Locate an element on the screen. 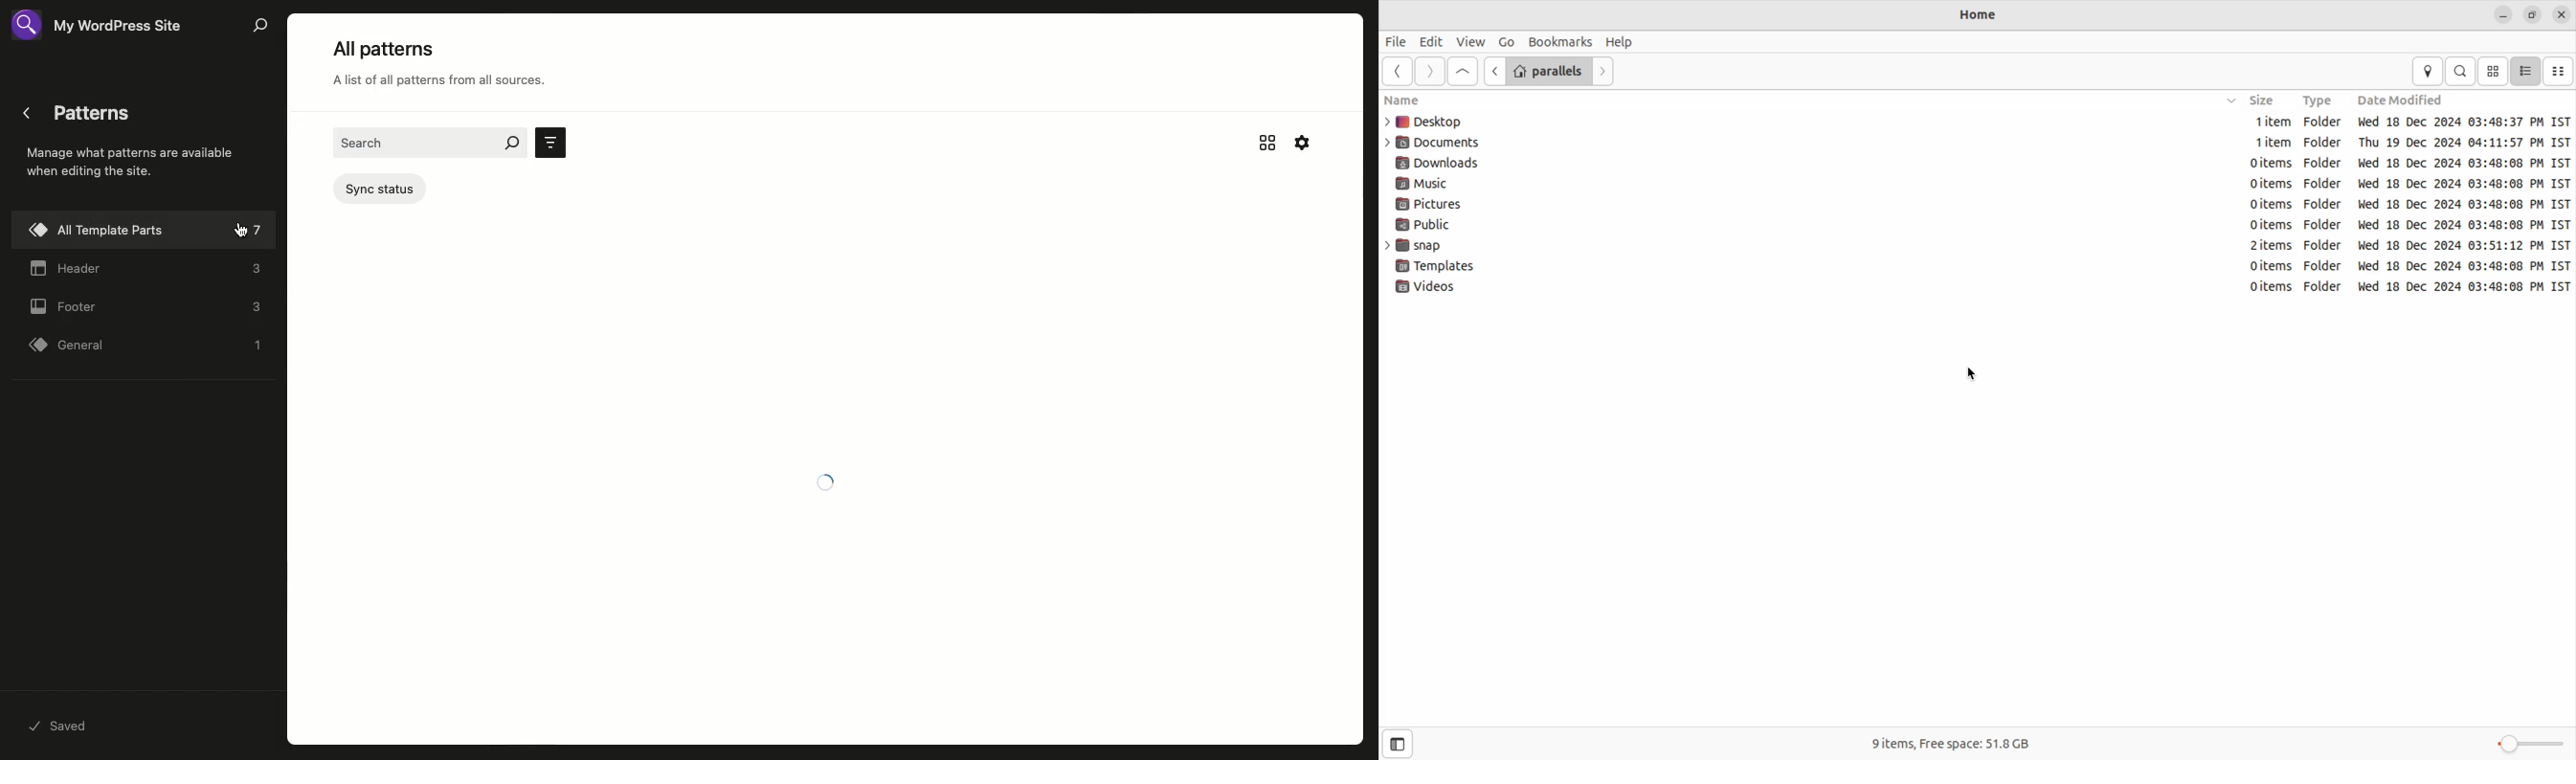  Wed 18 Dec 2024 03:48:08 PM IST is located at coordinates (2466, 247).